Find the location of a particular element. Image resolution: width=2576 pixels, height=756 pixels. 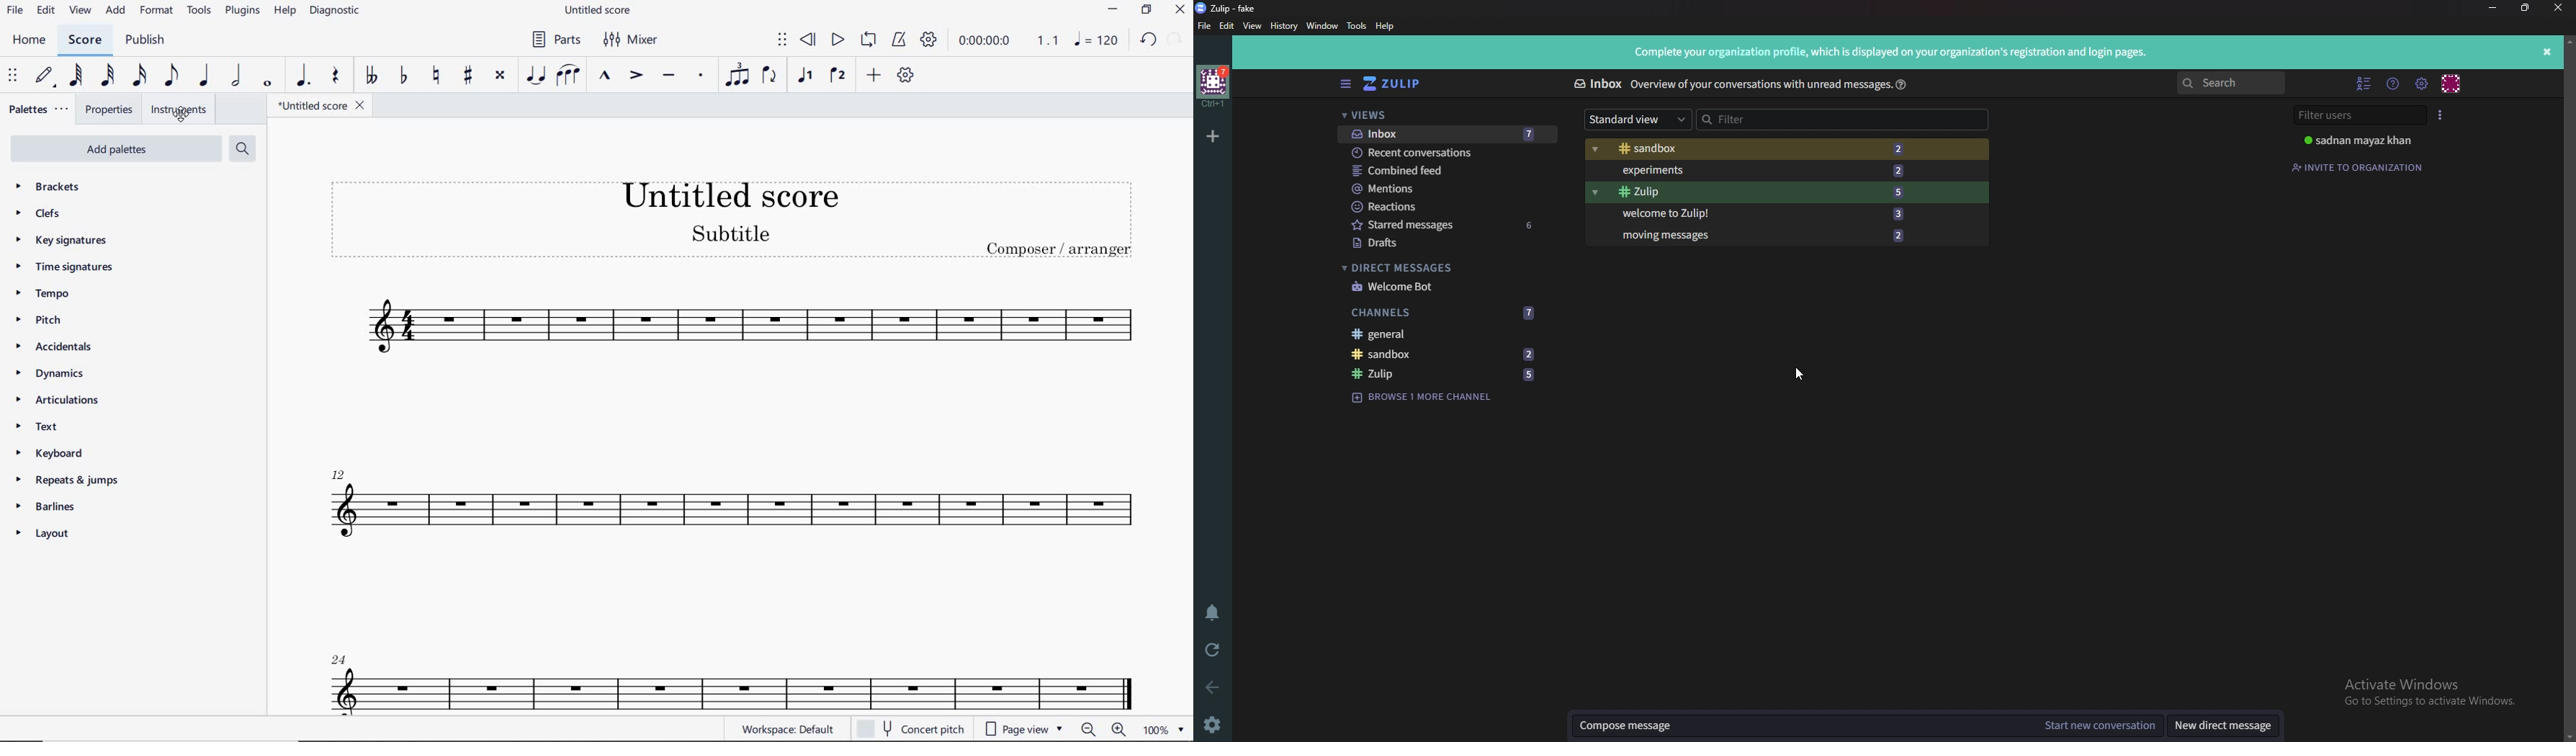

Enable do not disturb is located at coordinates (1213, 614).